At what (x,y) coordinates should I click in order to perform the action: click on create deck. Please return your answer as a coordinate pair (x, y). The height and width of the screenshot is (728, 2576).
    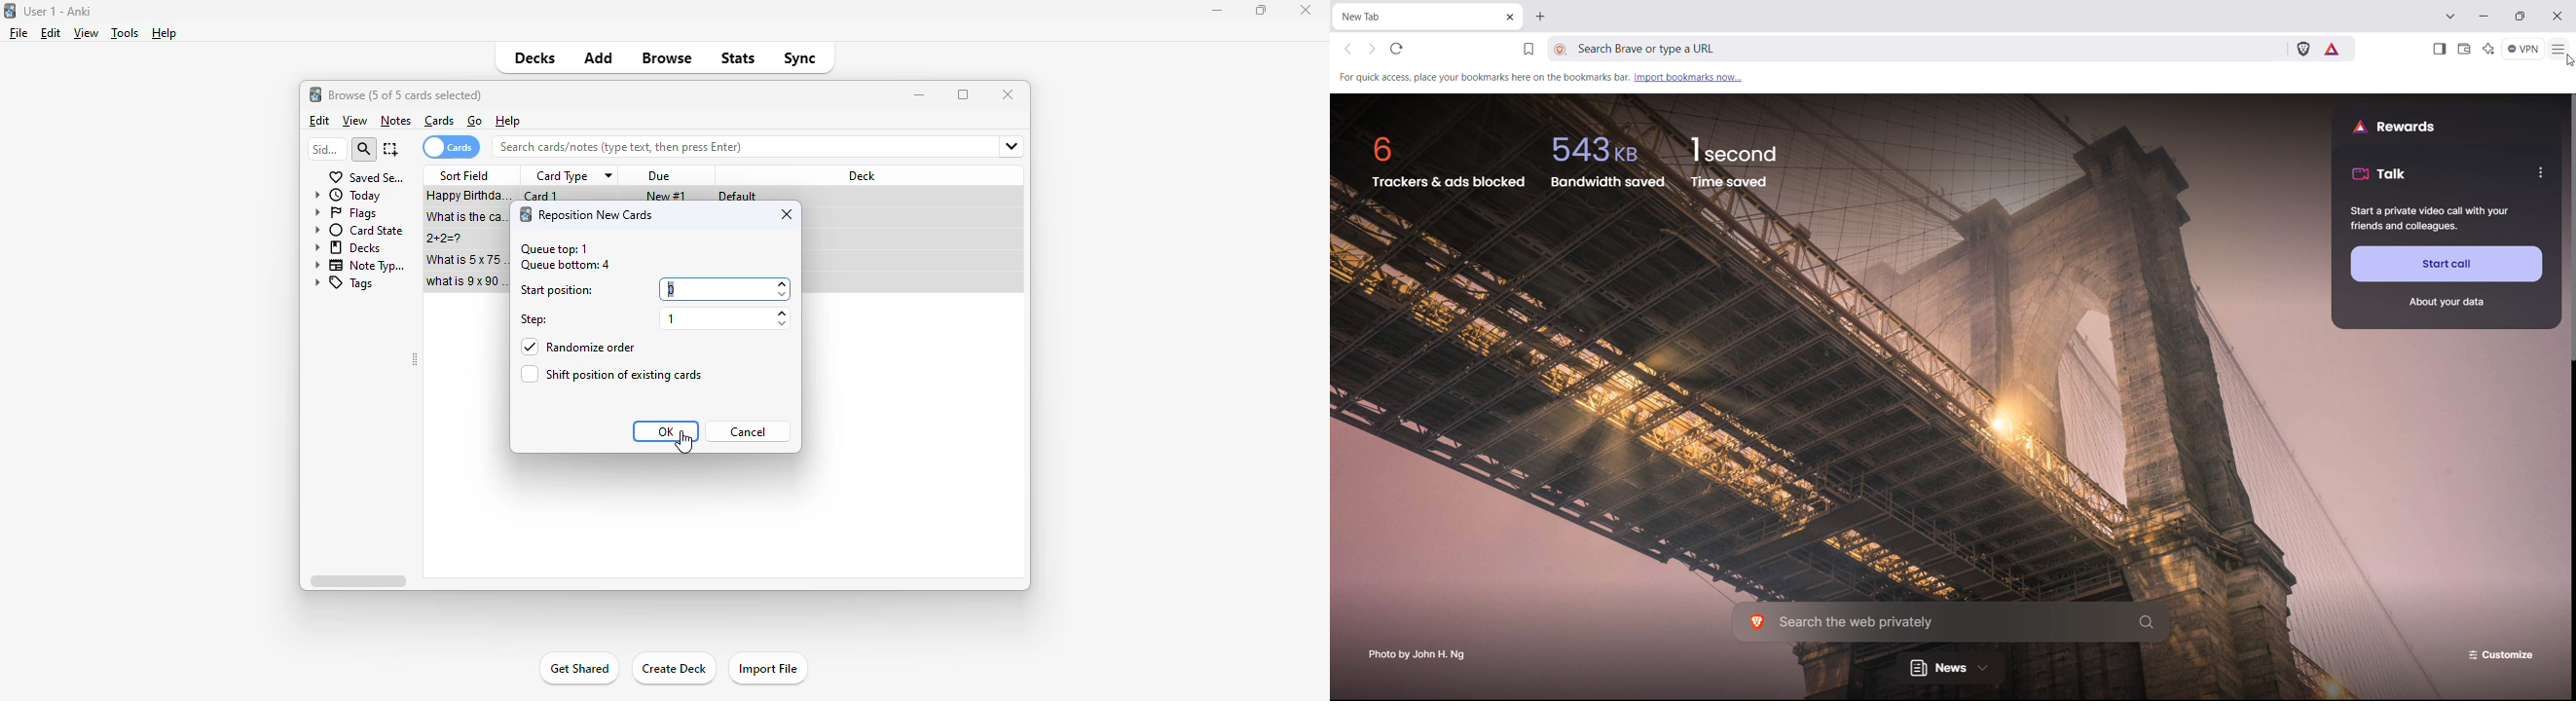
    Looking at the image, I should click on (673, 668).